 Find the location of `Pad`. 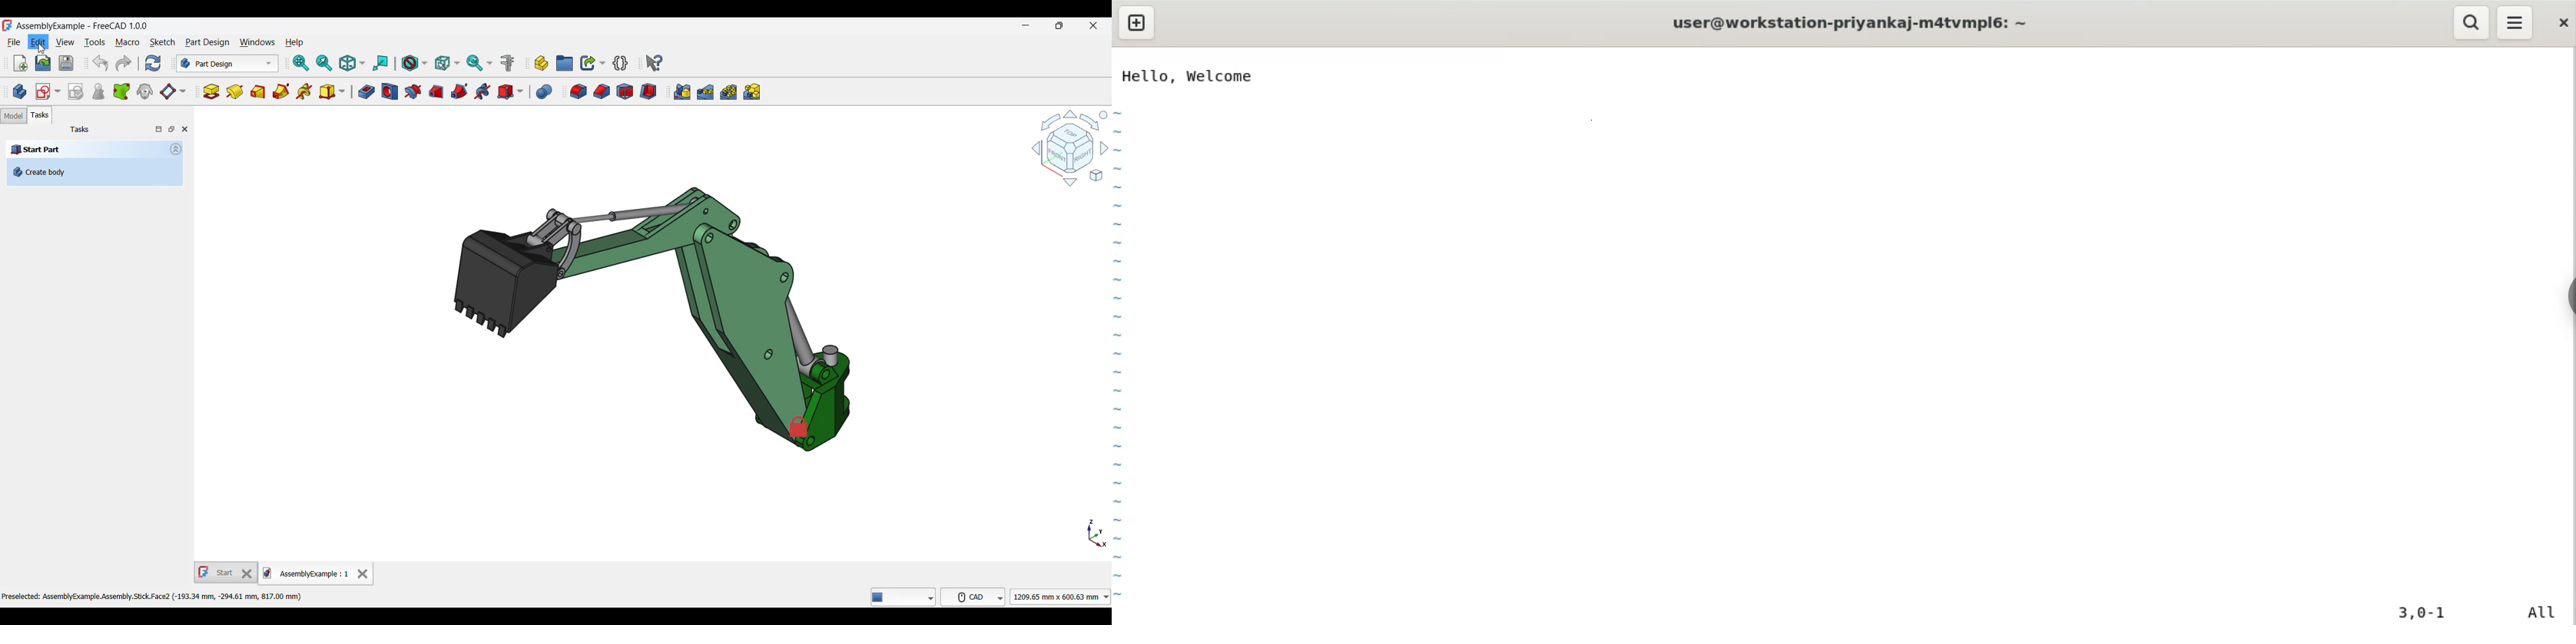

Pad is located at coordinates (211, 92).